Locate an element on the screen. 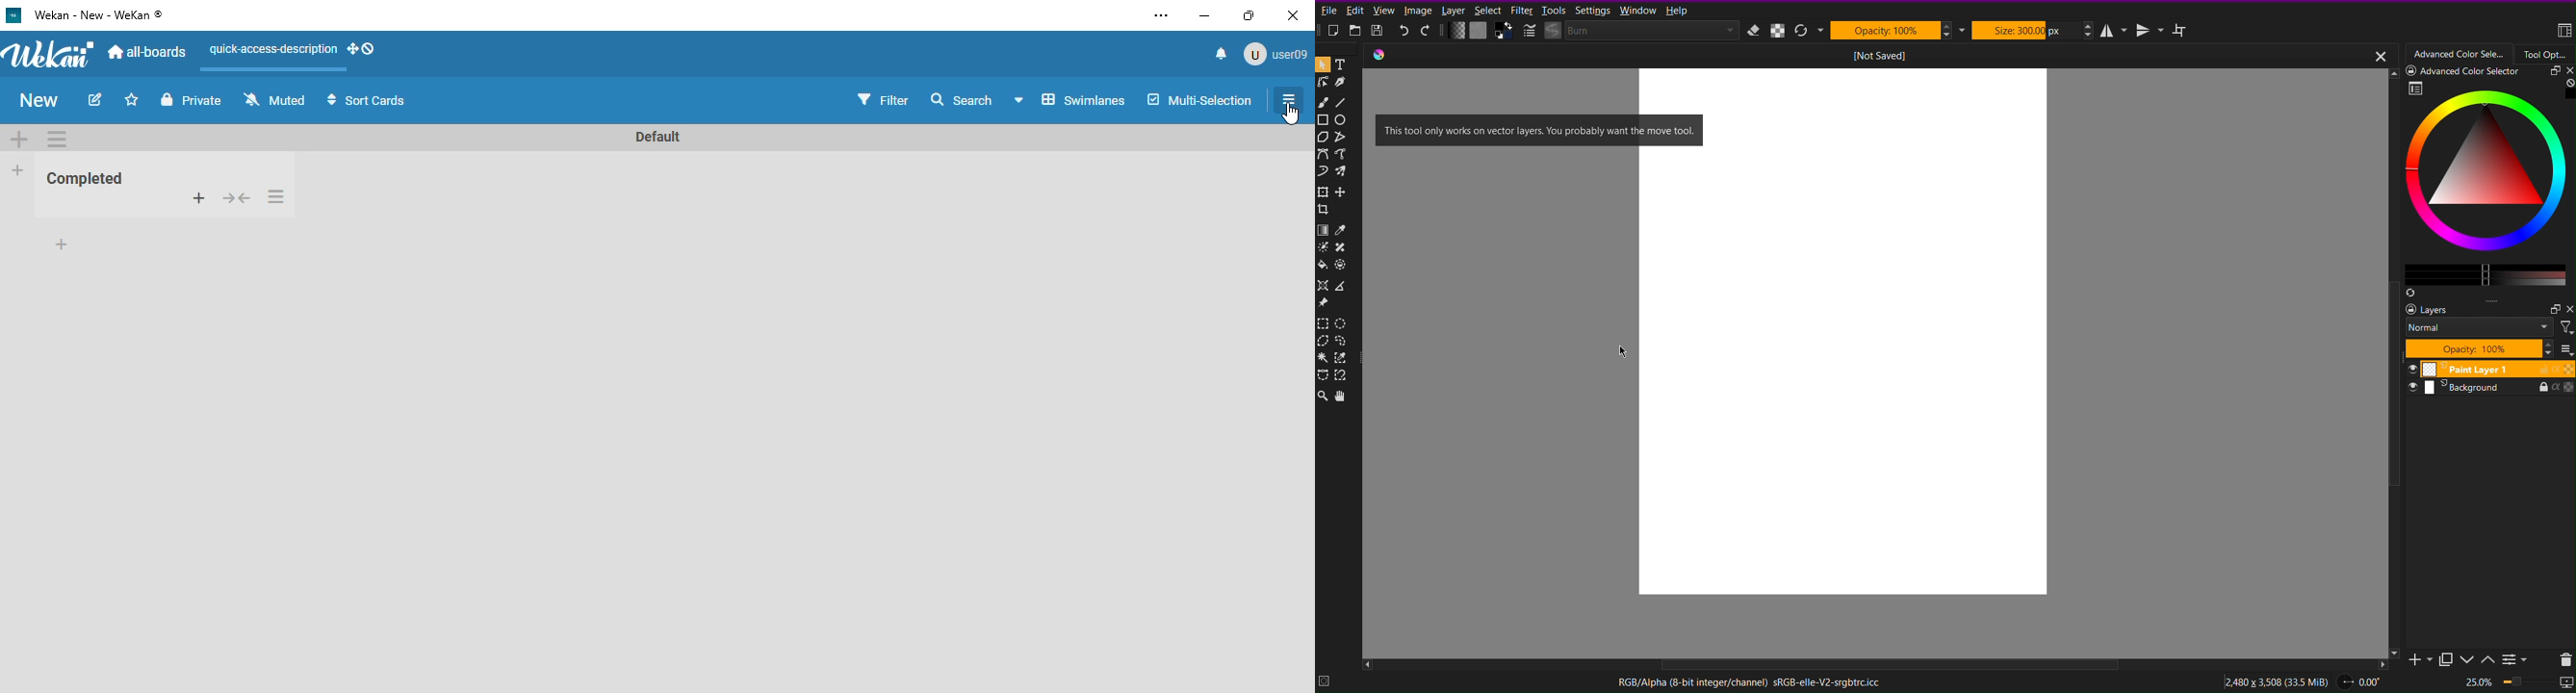  Help is located at coordinates (1677, 10).